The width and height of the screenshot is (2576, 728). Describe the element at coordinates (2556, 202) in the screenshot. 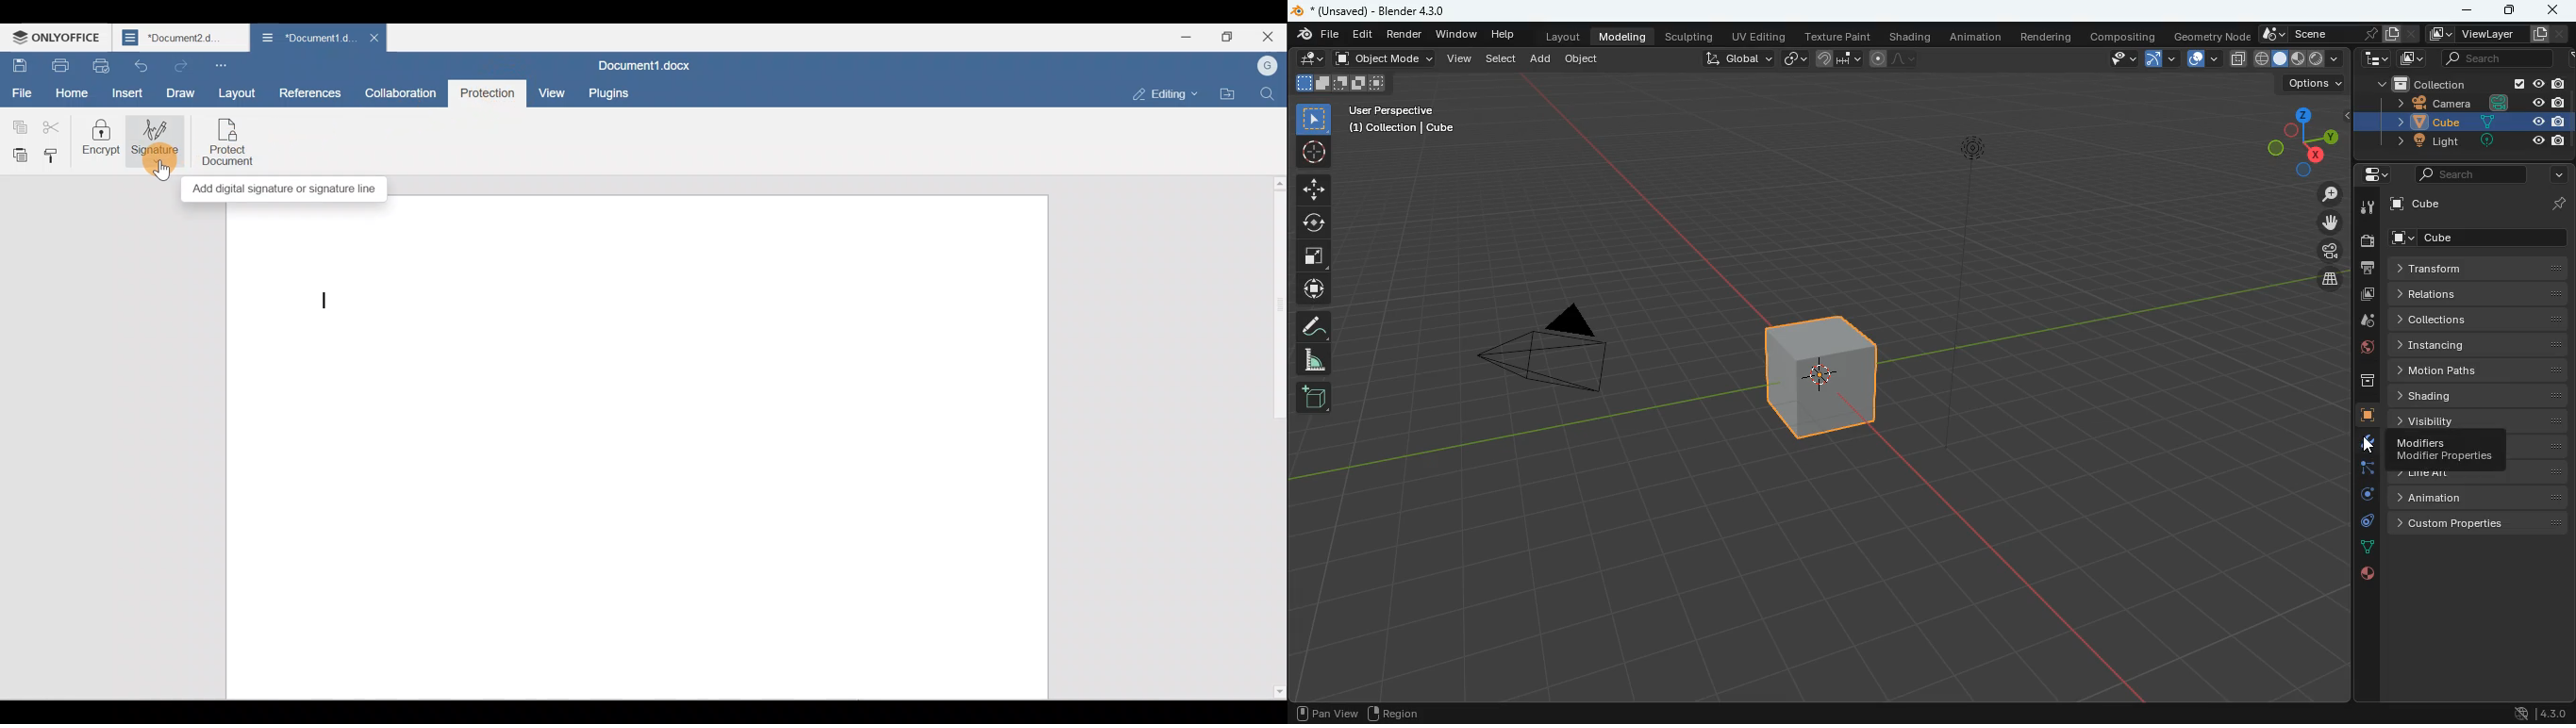

I see `` at that location.